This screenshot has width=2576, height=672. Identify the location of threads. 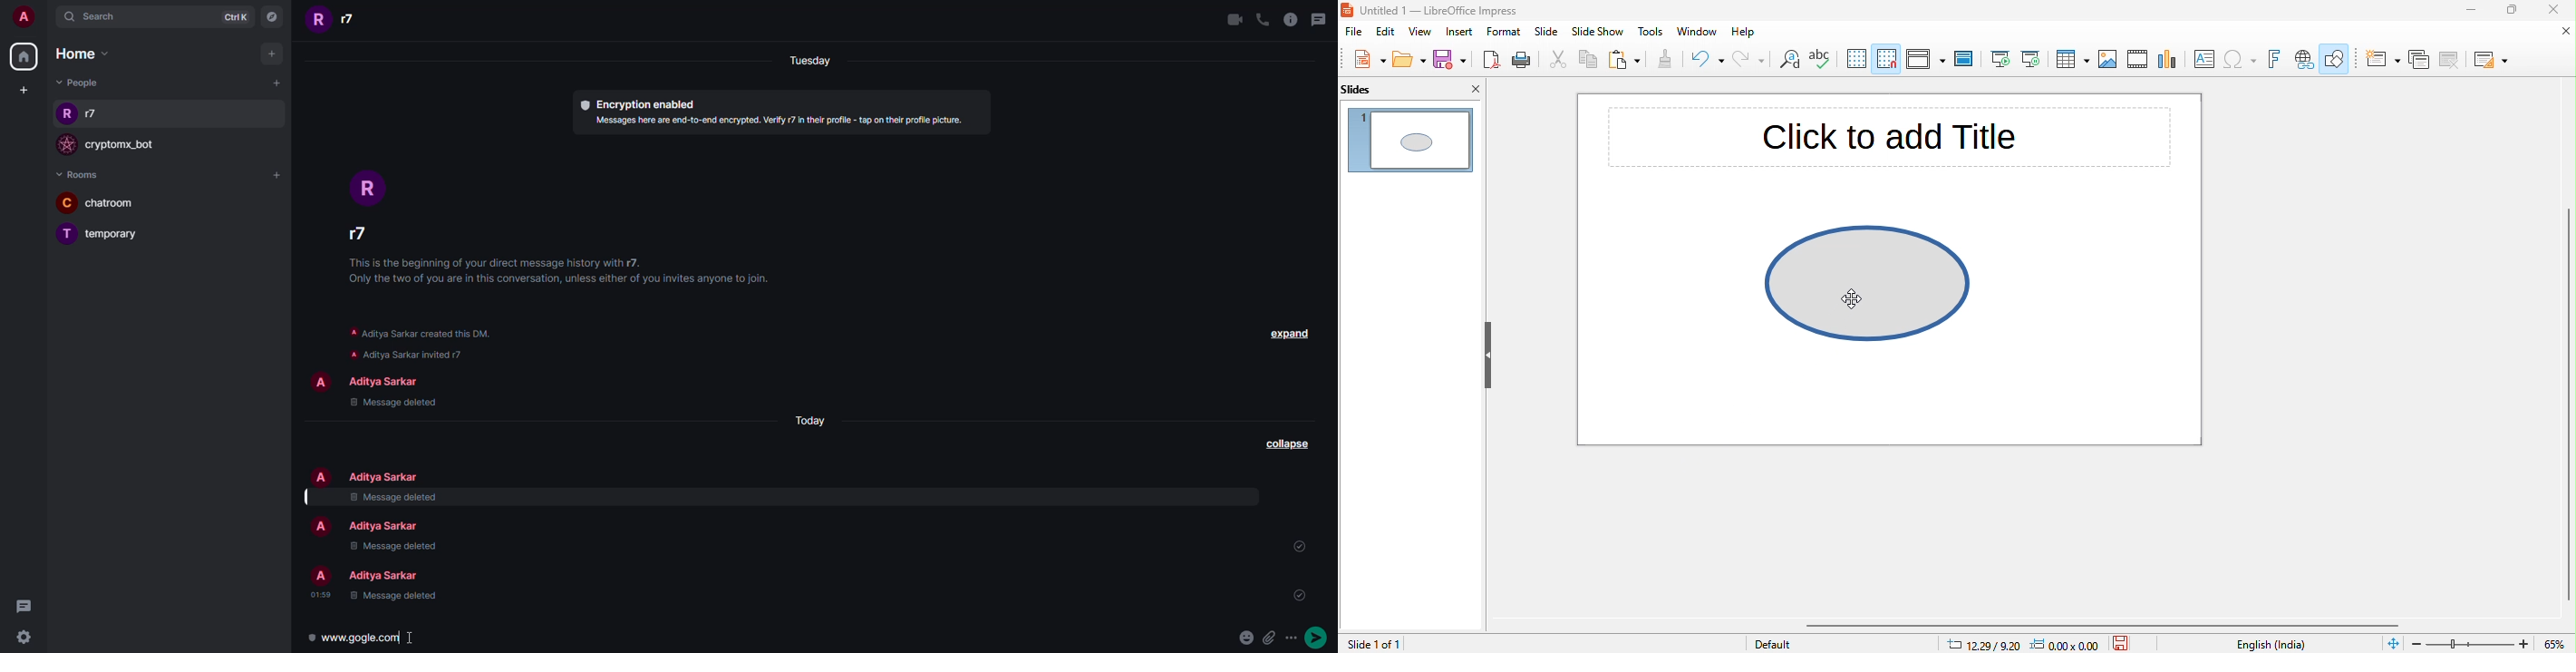
(23, 604).